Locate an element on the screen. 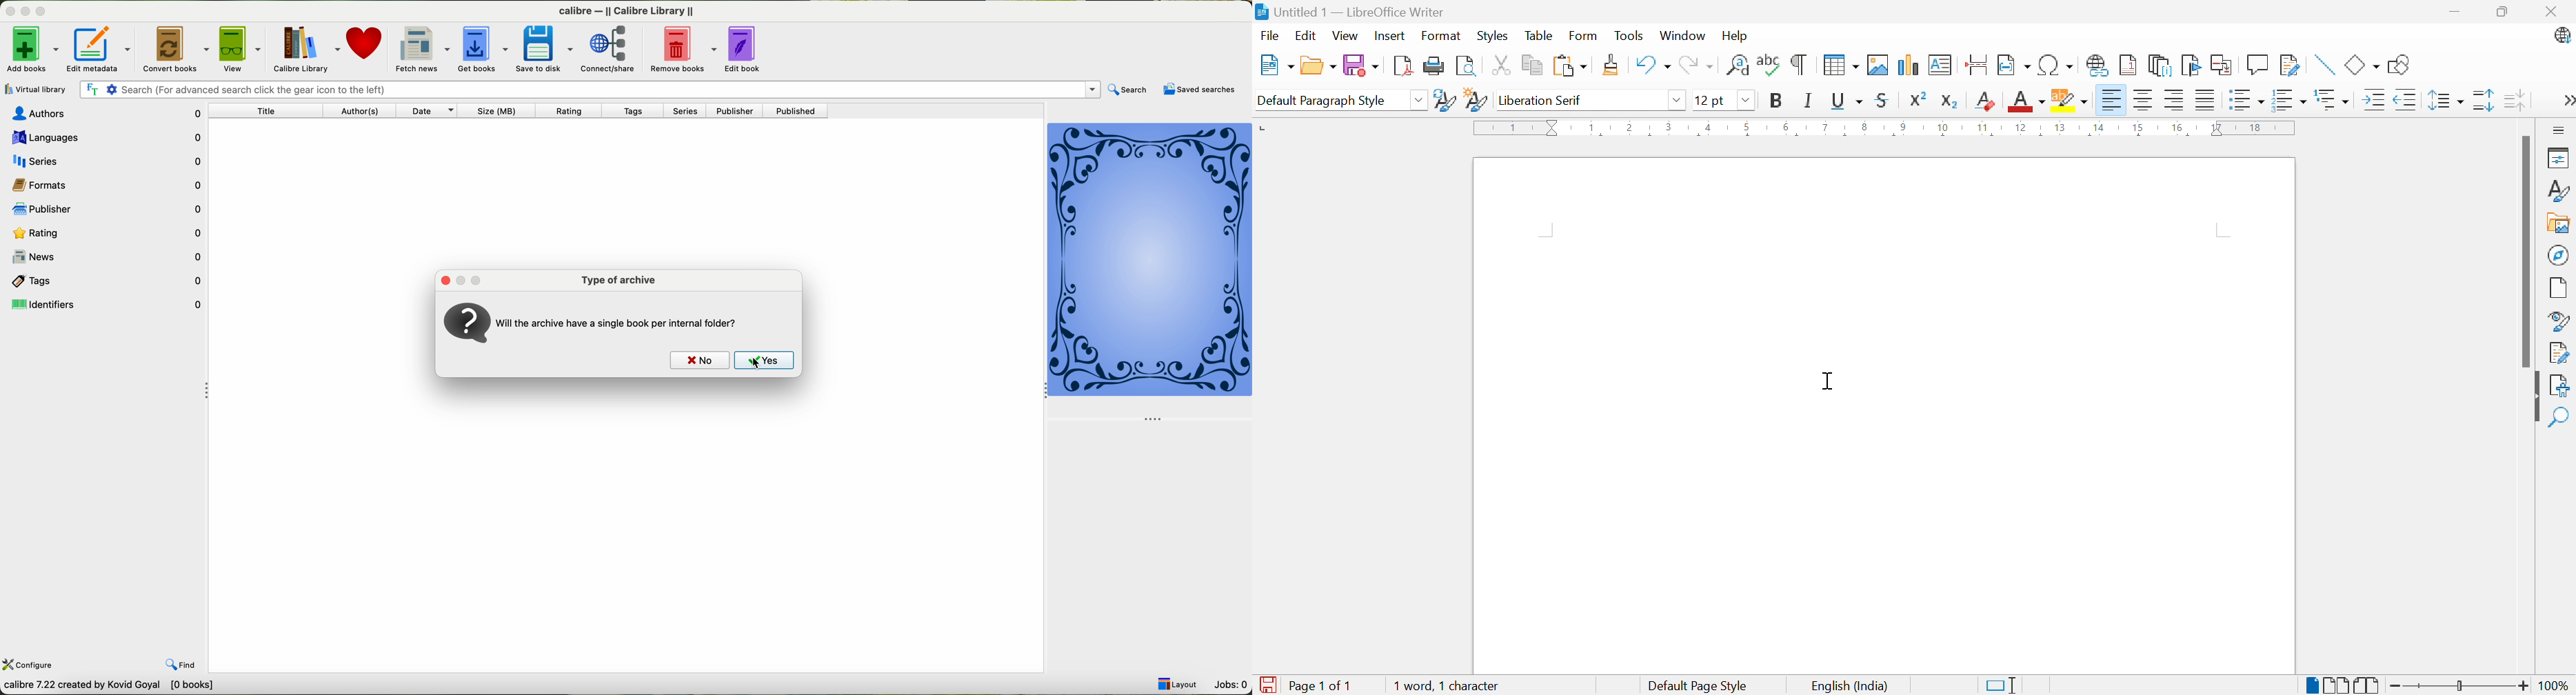  Increase indent is located at coordinates (2373, 101).